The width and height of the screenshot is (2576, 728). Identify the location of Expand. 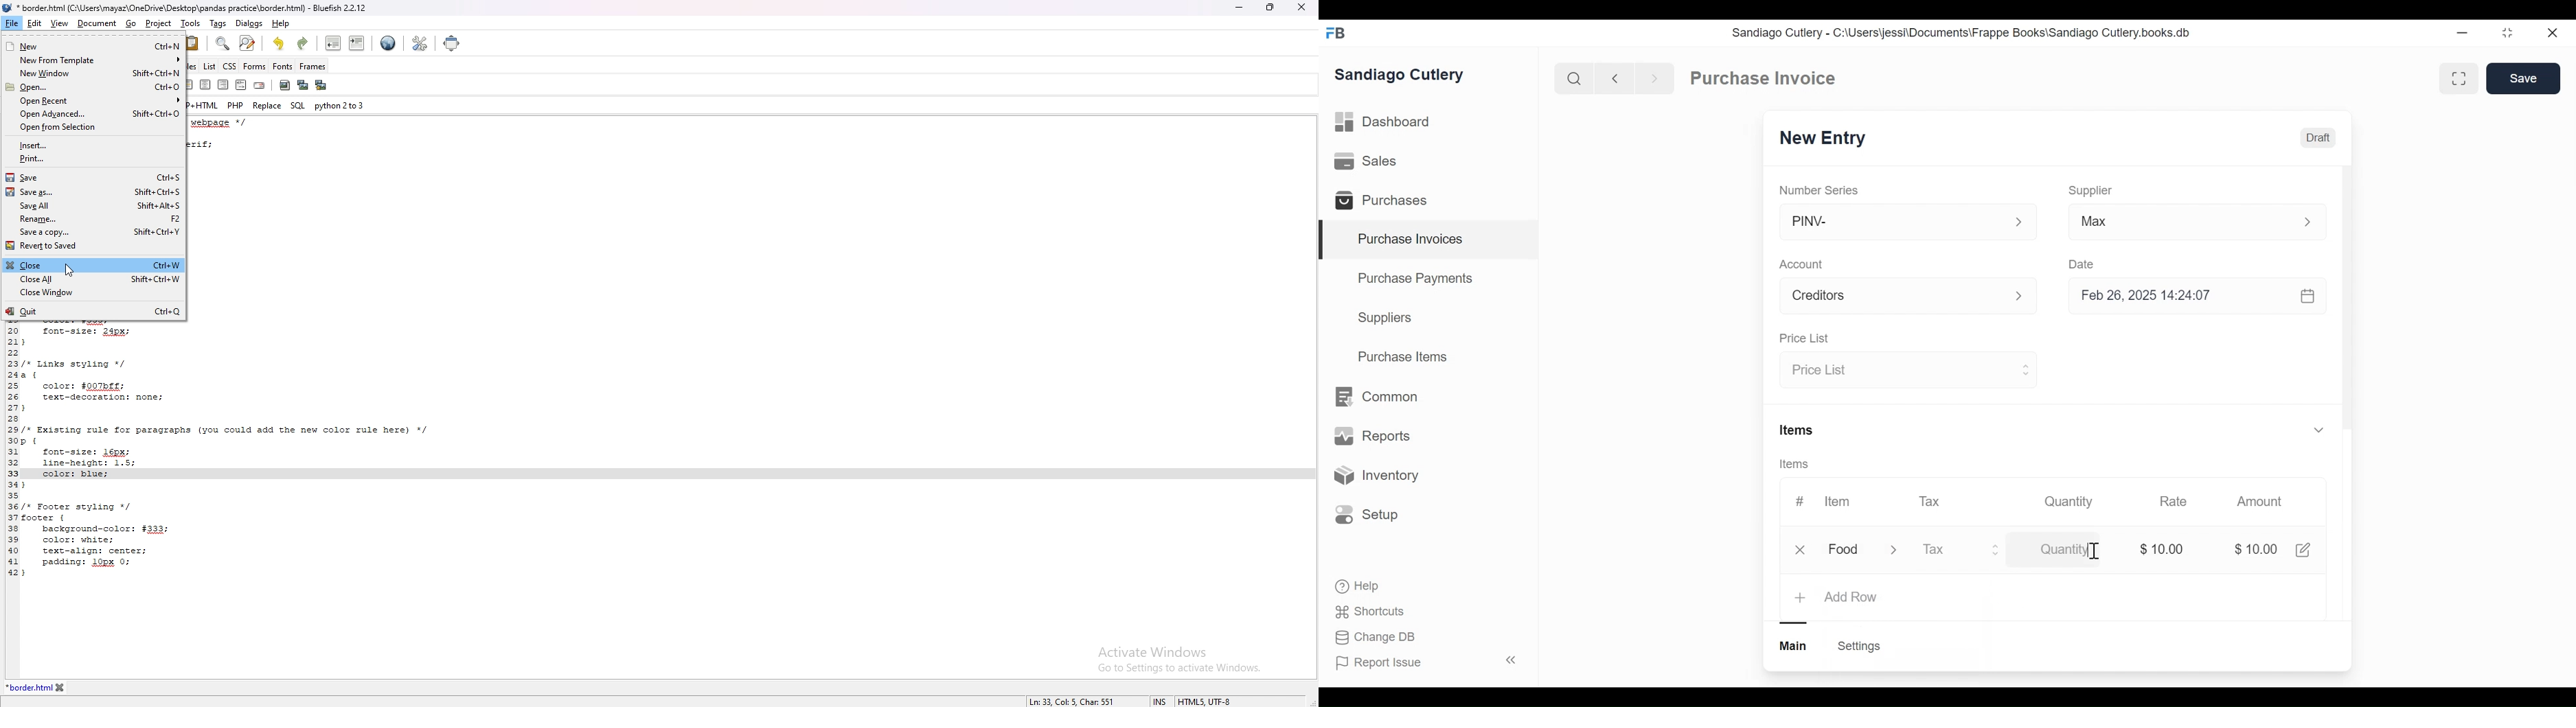
(1902, 551).